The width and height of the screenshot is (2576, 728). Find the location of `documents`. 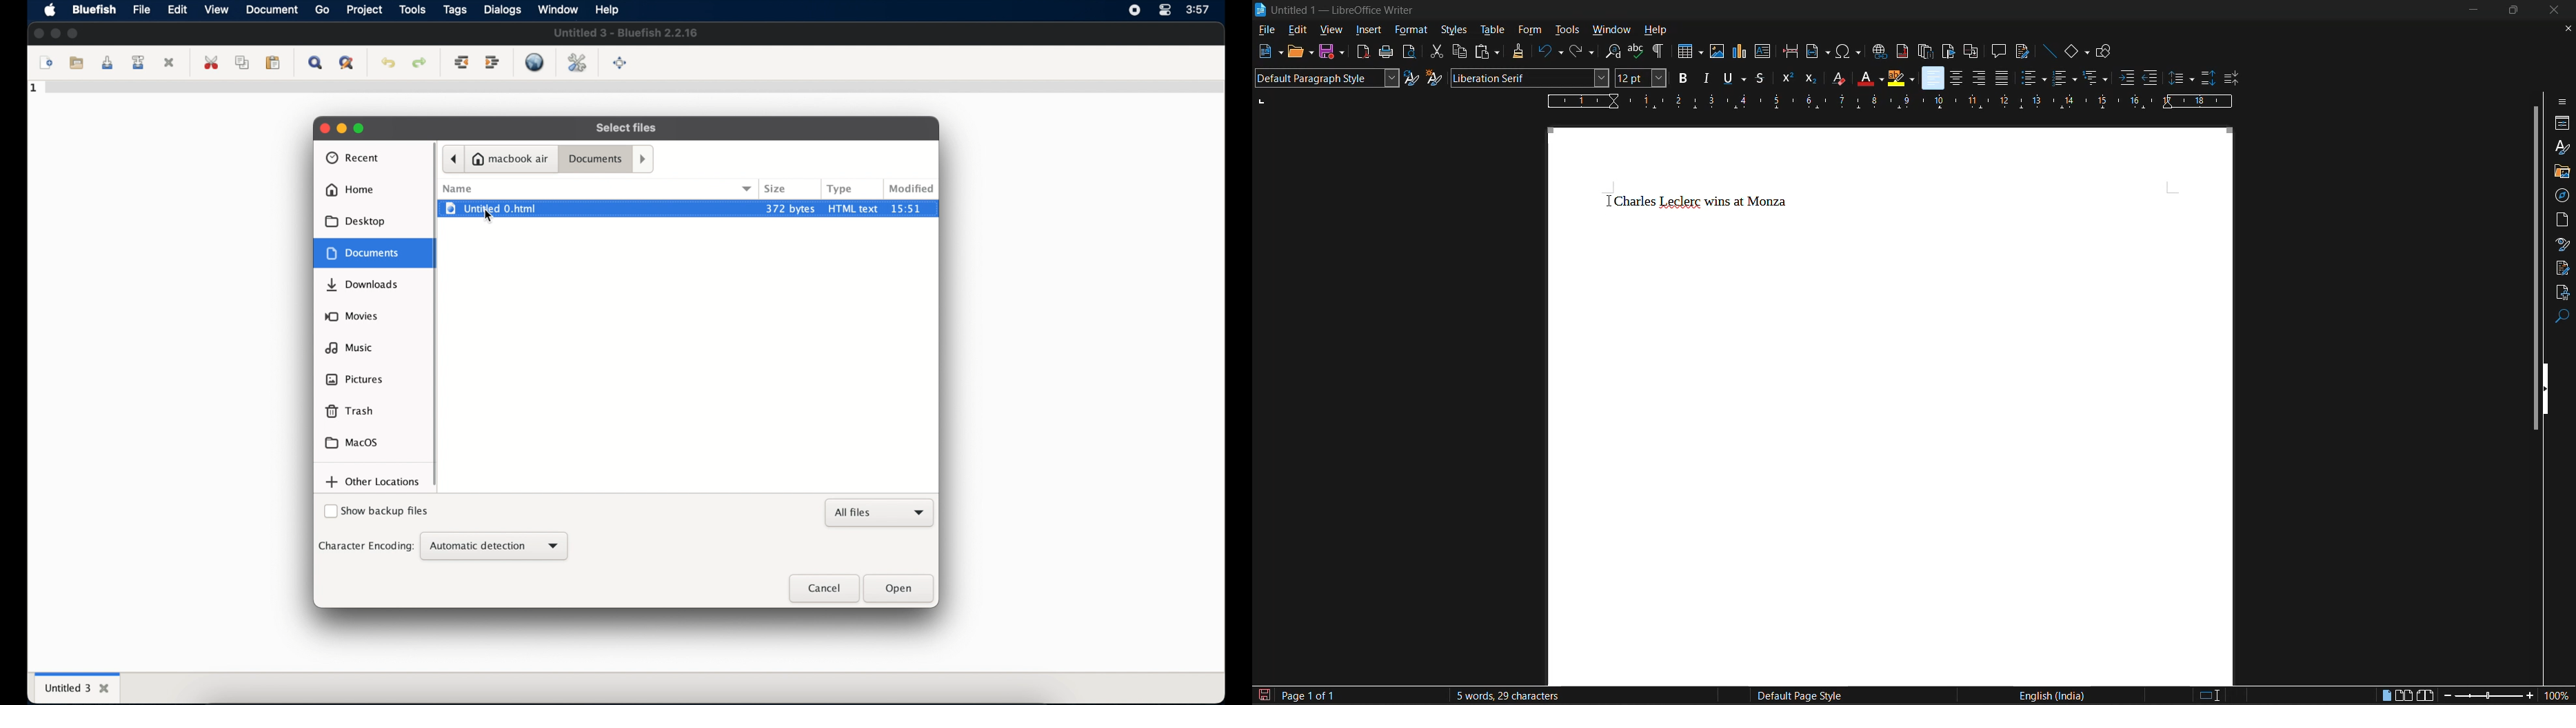

documents is located at coordinates (596, 160).